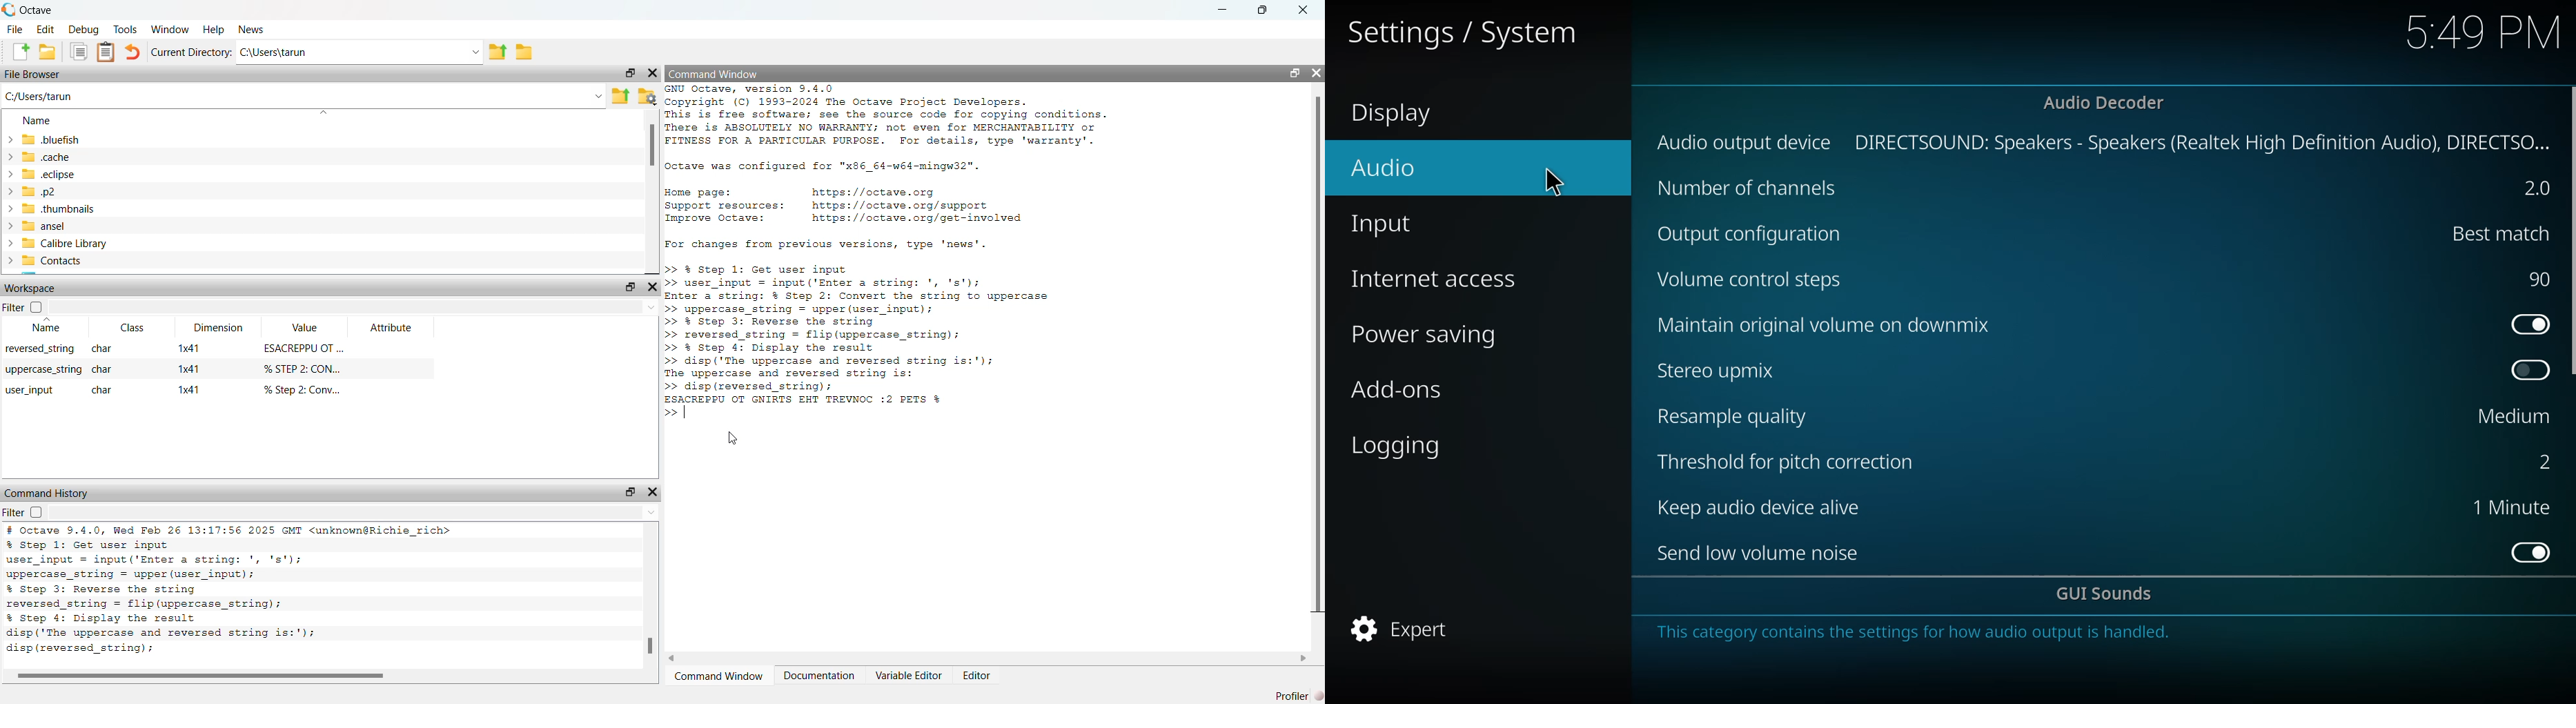 The height and width of the screenshot is (728, 2576). What do you see at coordinates (1830, 325) in the screenshot?
I see `maintain original volume` at bounding box center [1830, 325].